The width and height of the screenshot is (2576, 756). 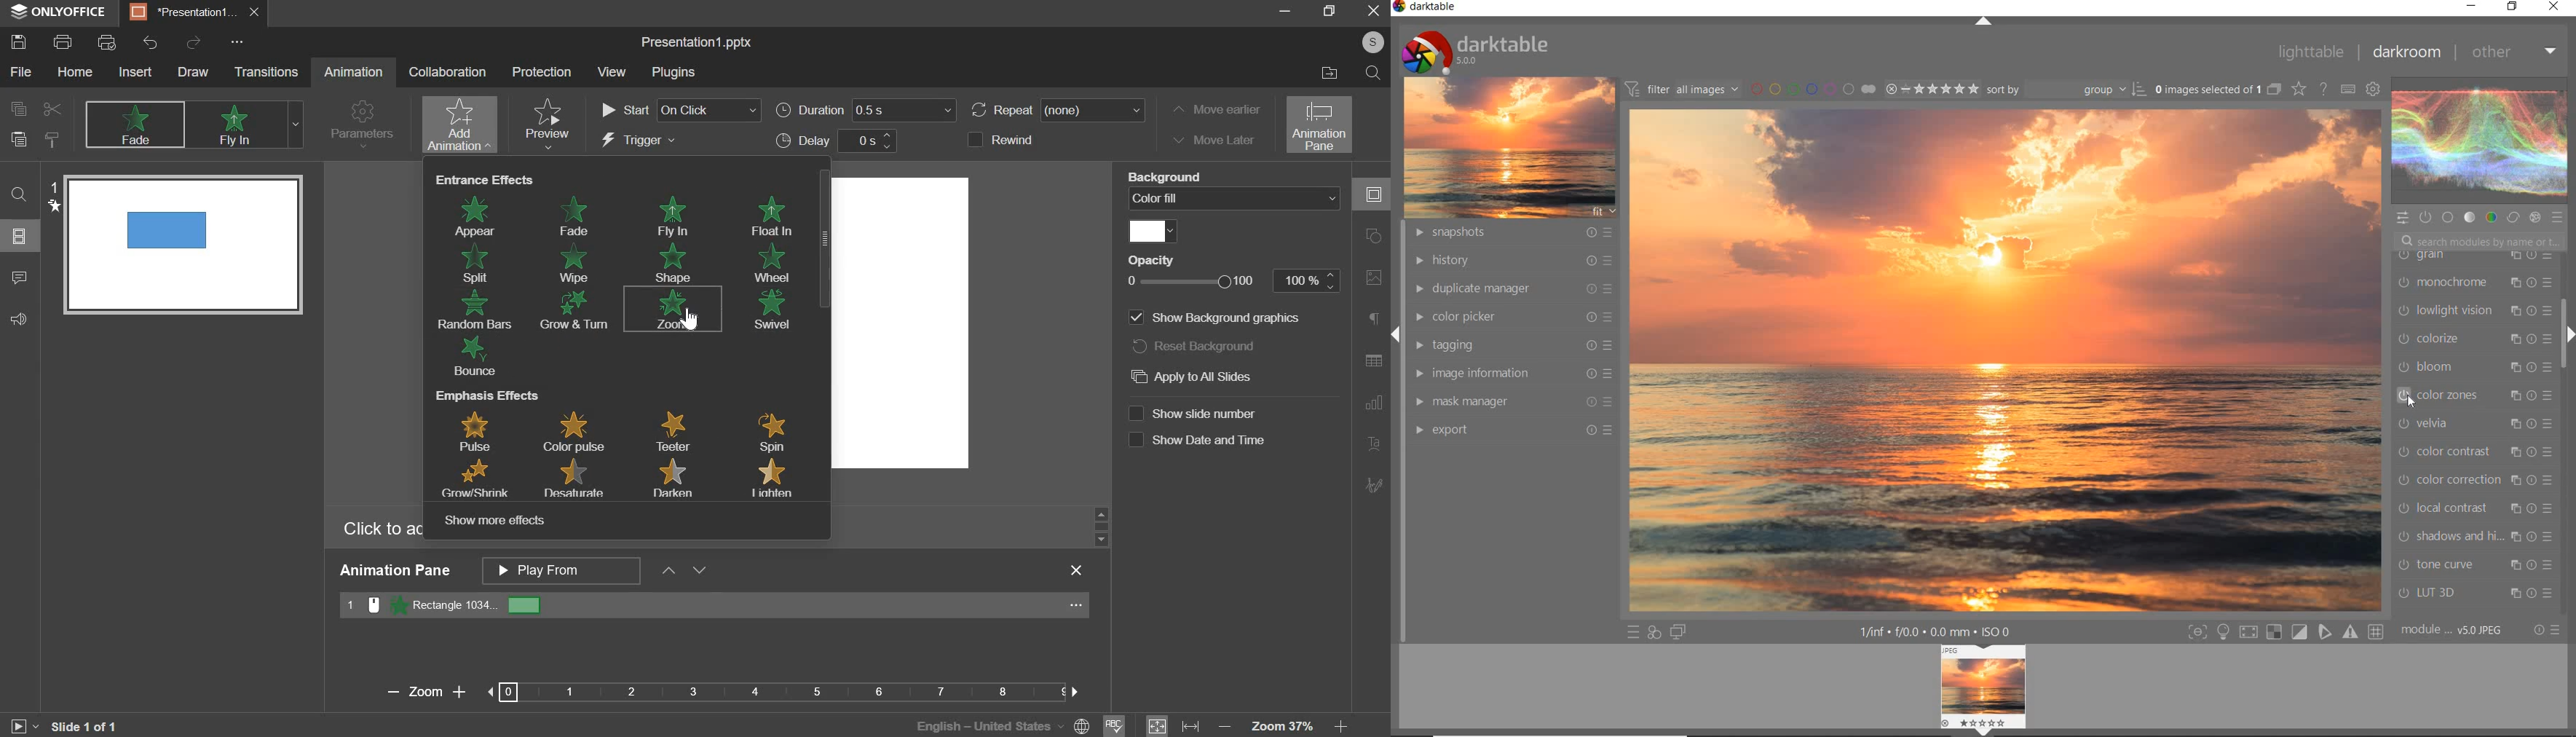 I want to click on Zoom Out, so click(x=390, y=692).